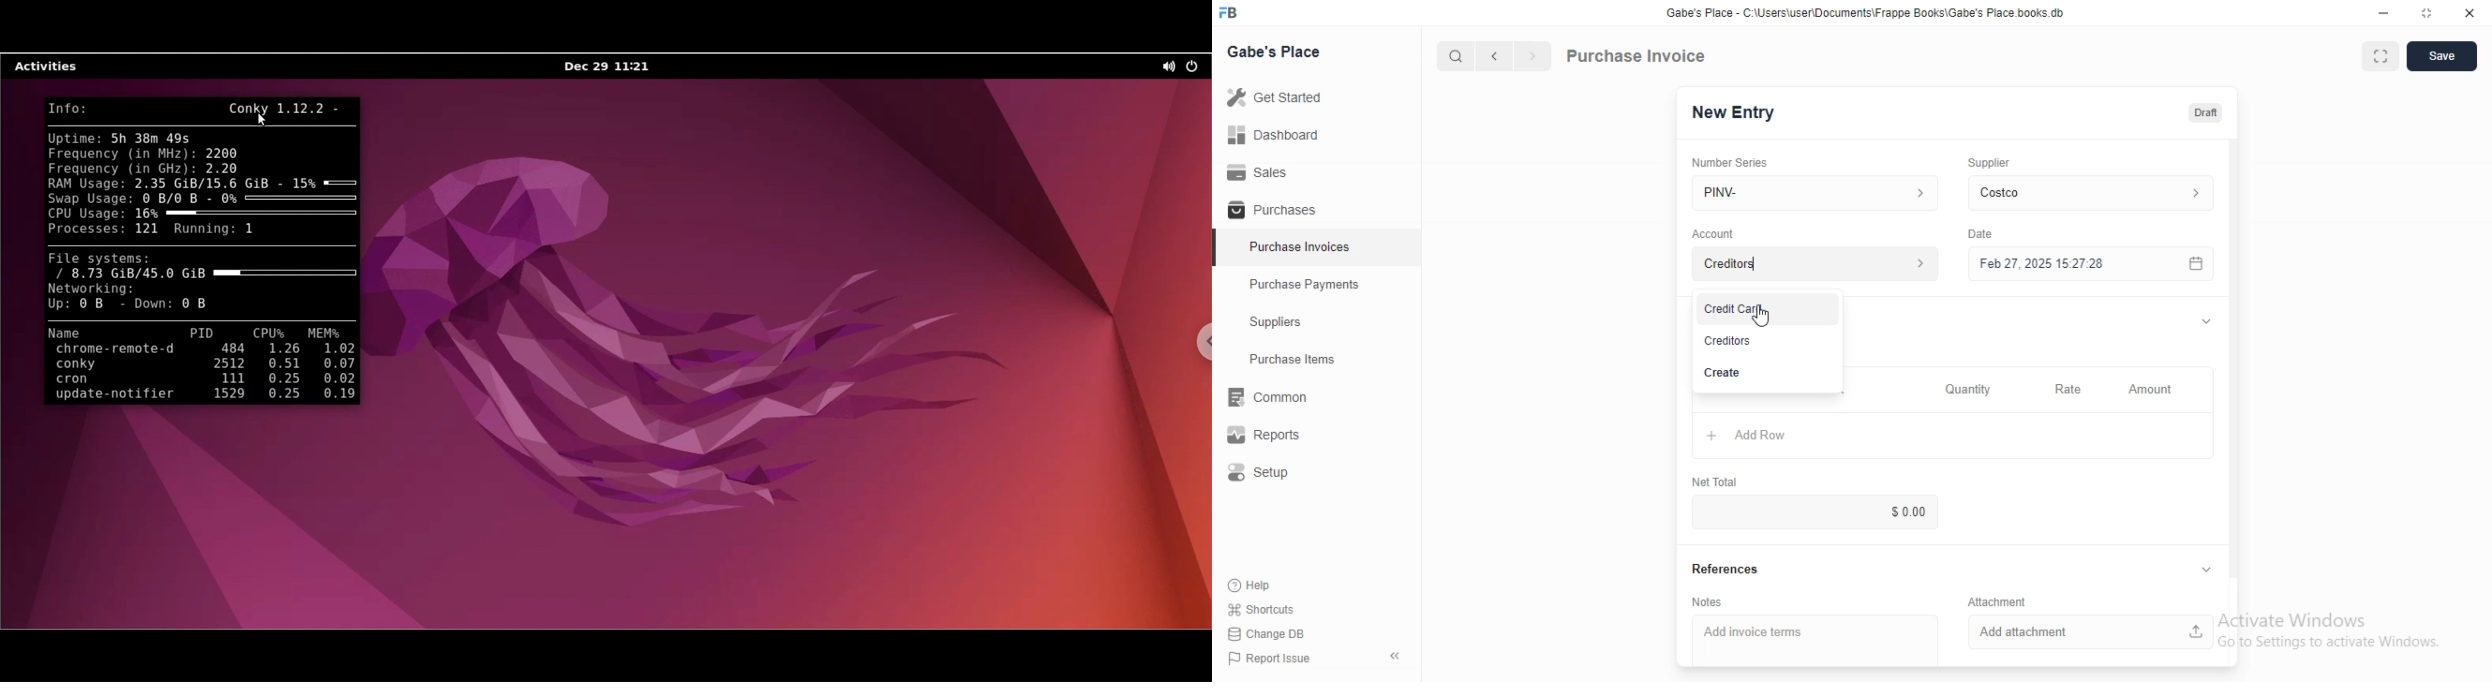 Image resolution: width=2492 pixels, height=700 pixels. Describe the element at coordinates (1767, 373) in the screenshot. I see `Create` at that location.